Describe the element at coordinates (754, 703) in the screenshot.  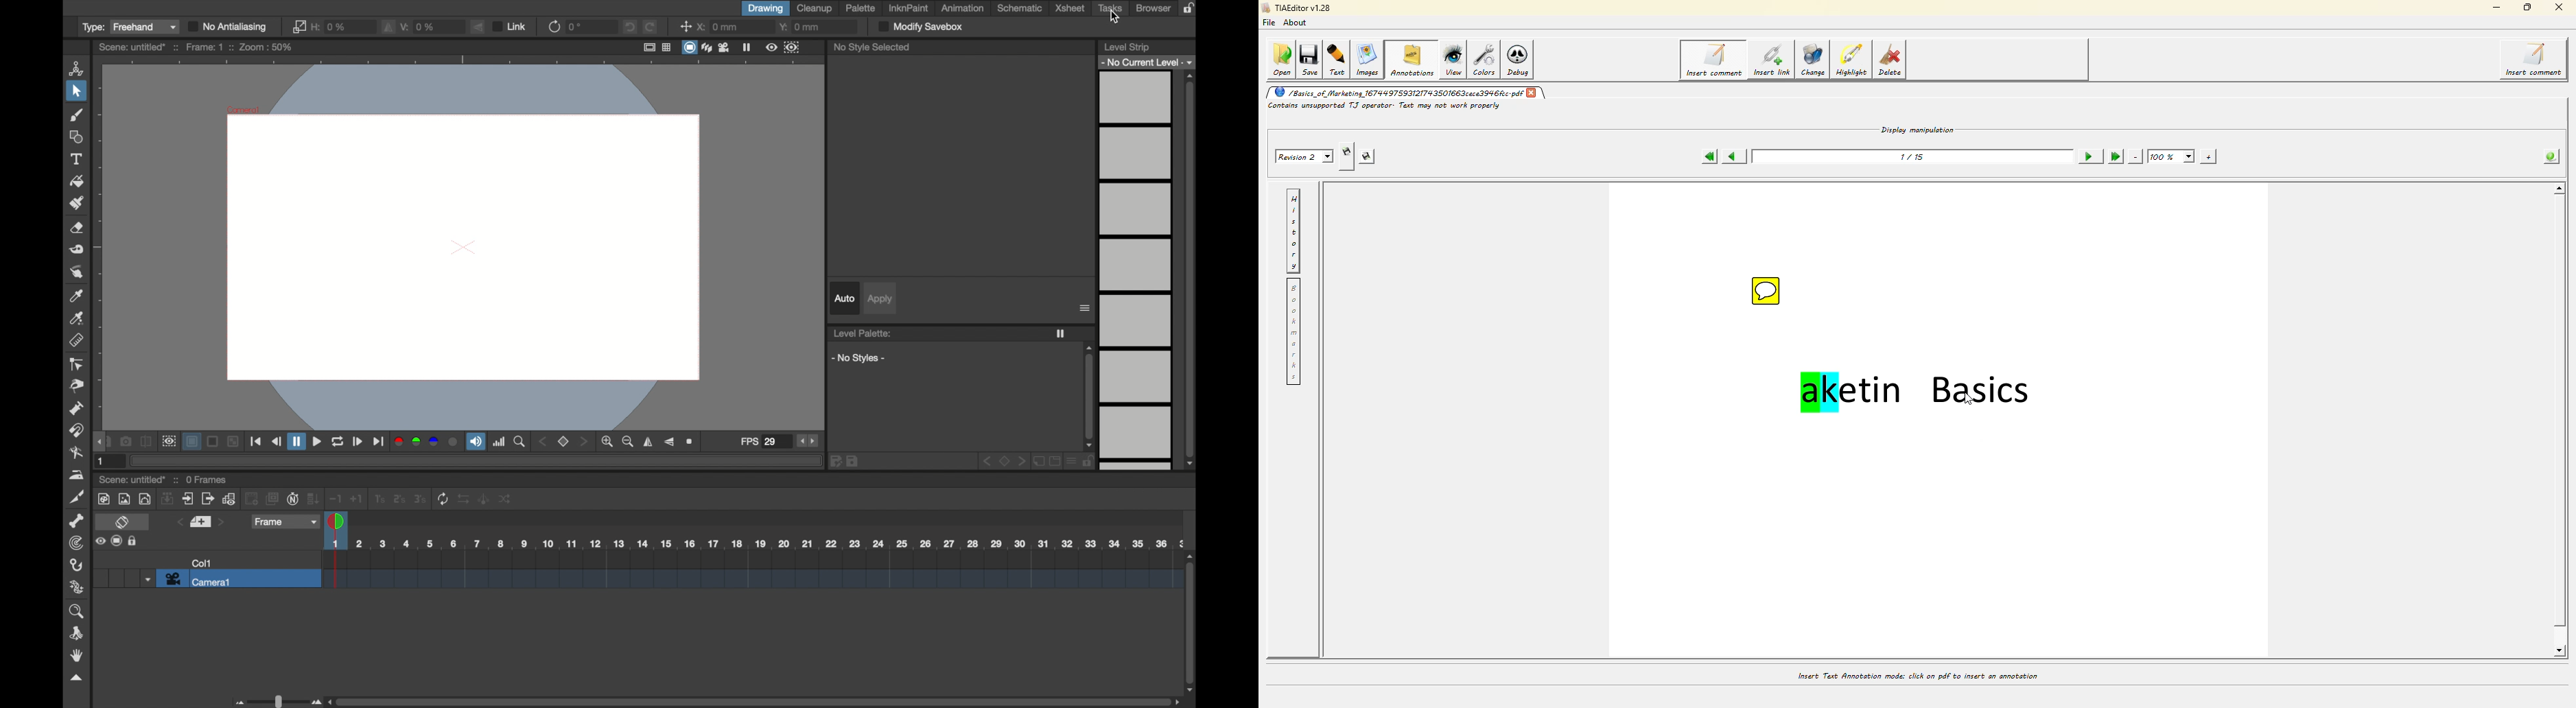
I see `scroll box` at that location.